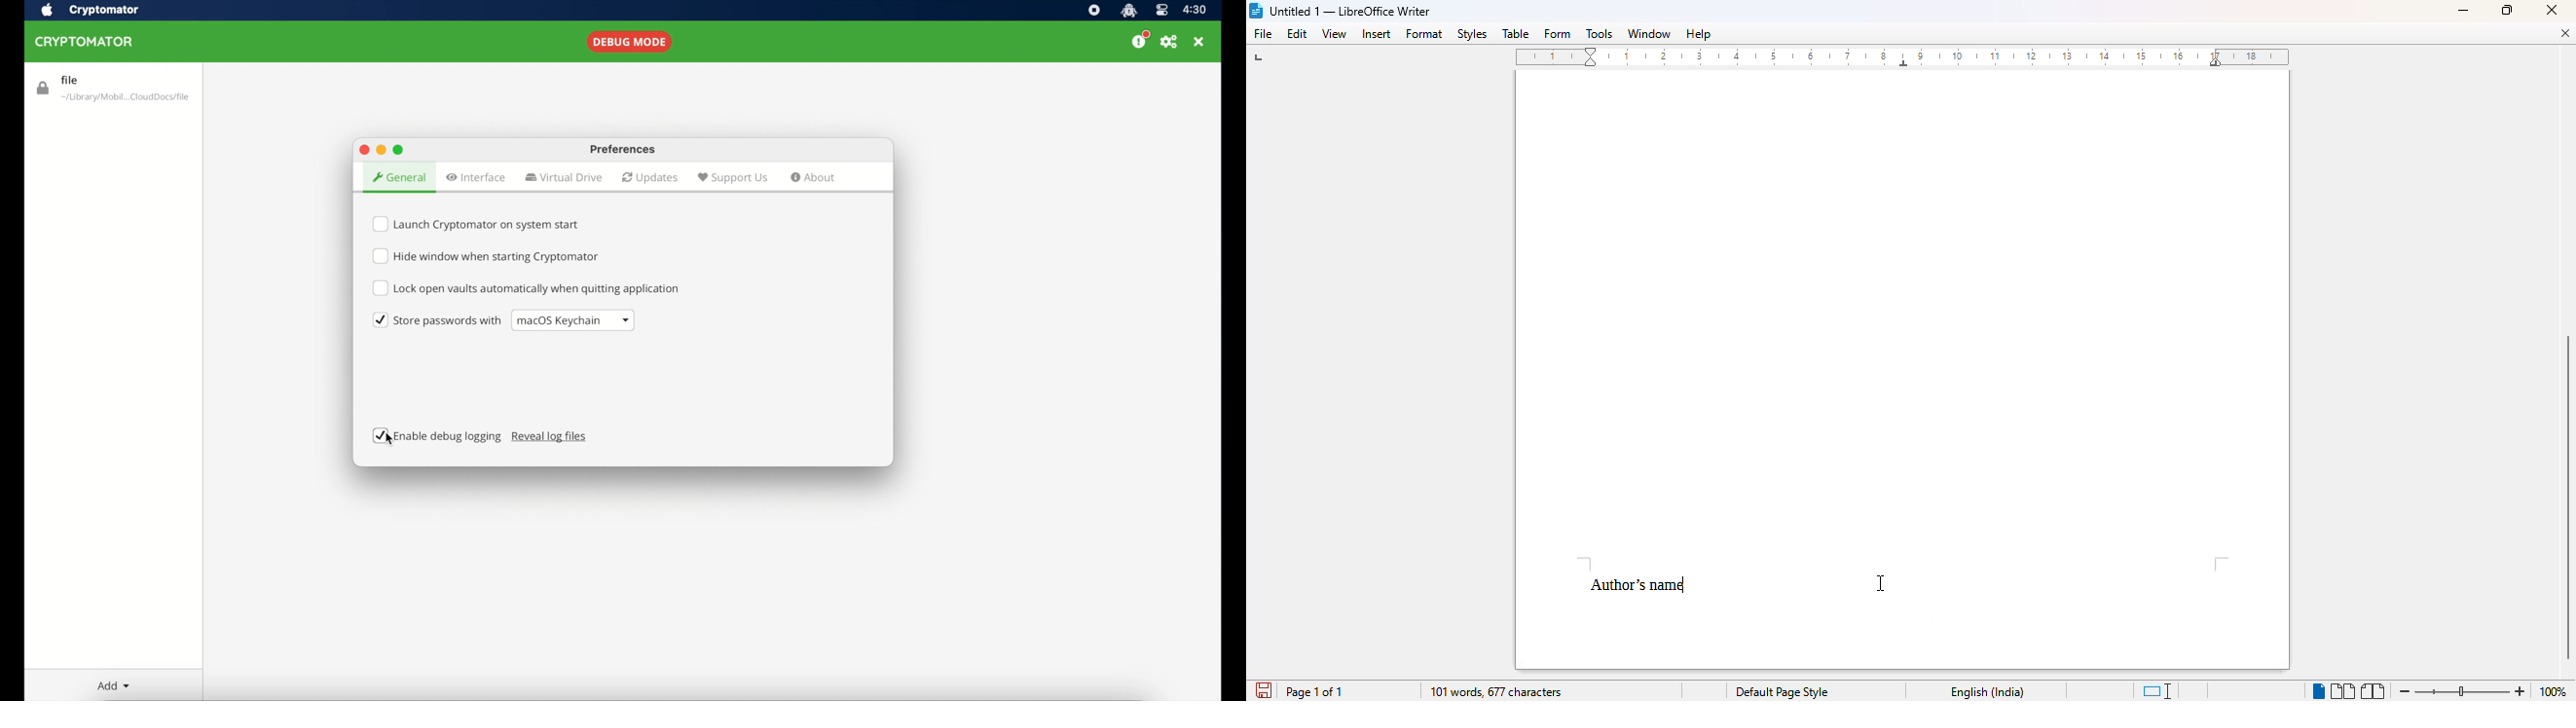 The height and width of the screenshot is (728, 2576). I want to click on cursor, so click(392, 439).